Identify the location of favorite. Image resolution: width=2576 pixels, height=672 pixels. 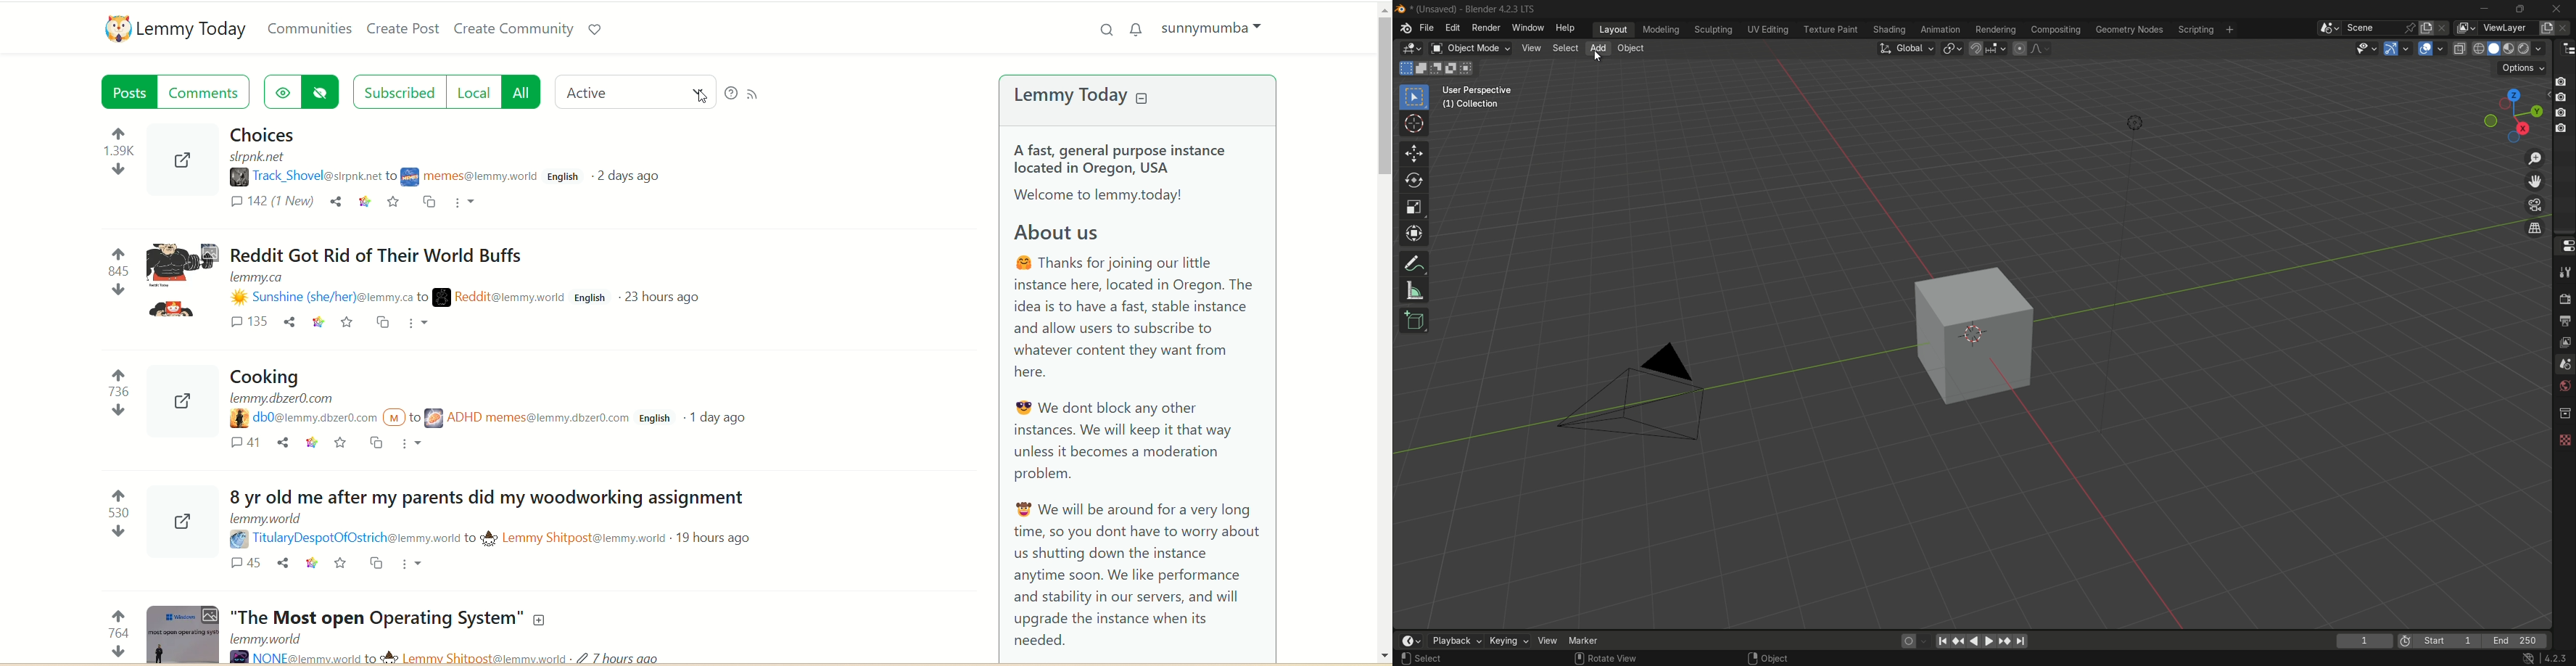
(391, 202).